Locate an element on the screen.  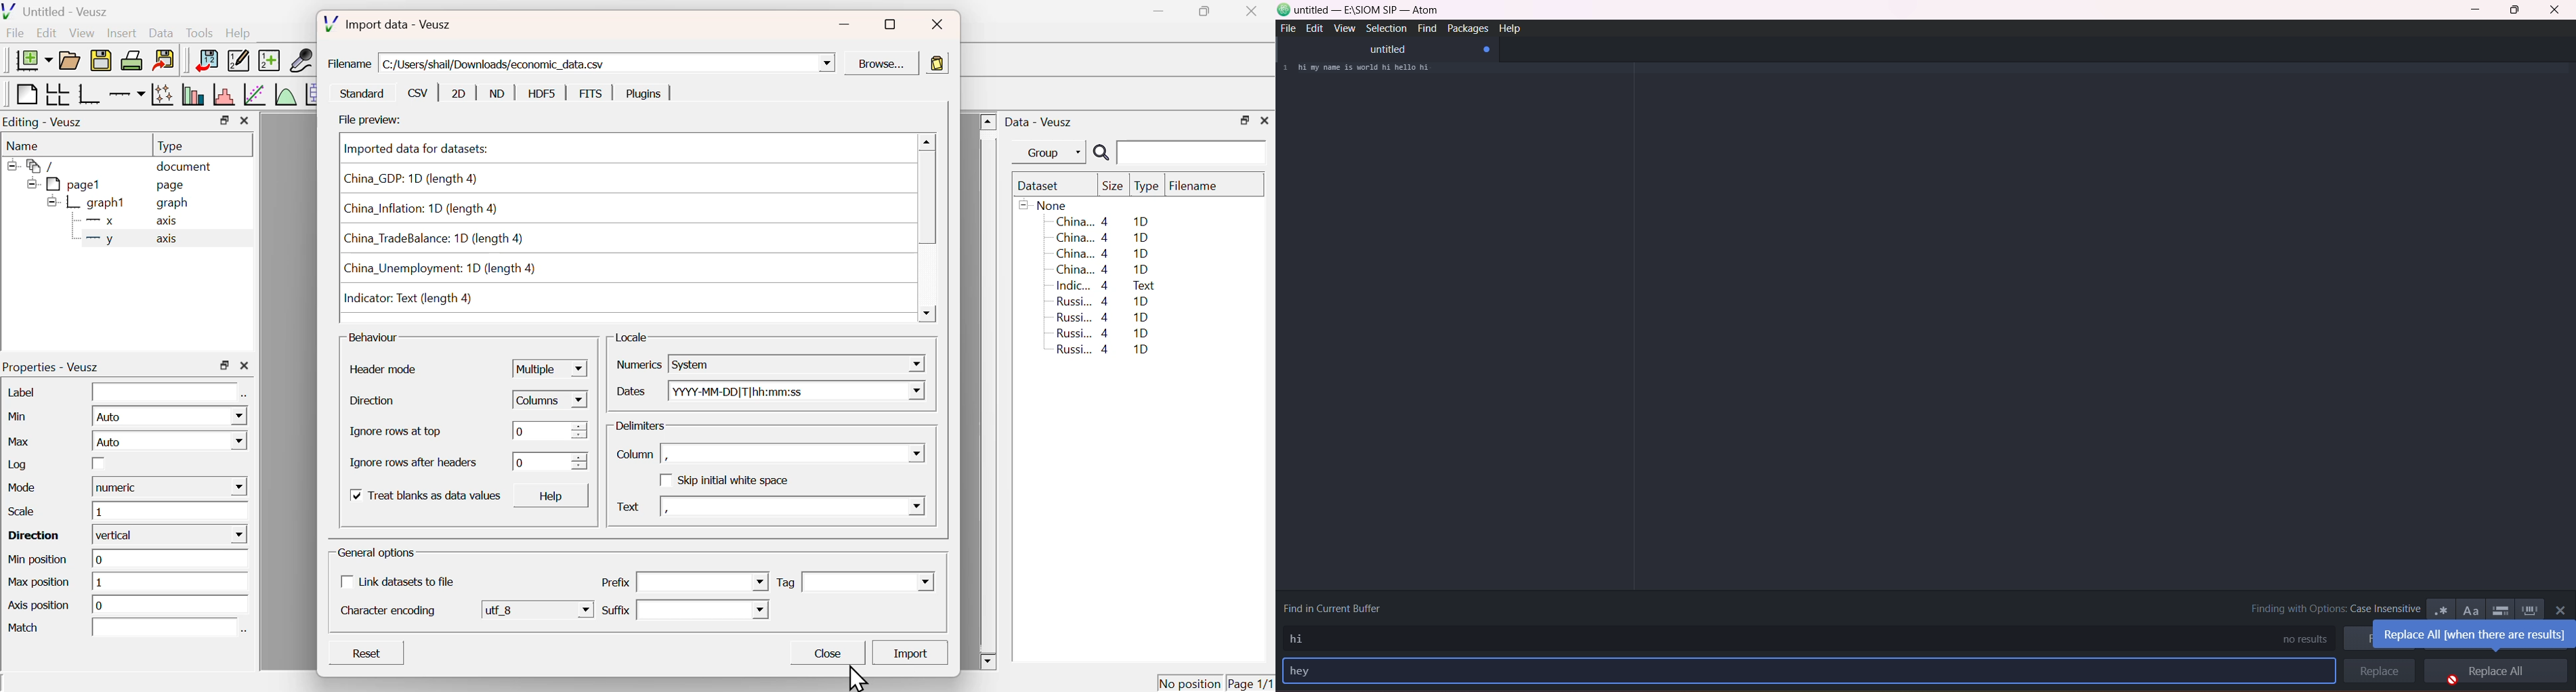
Behaviour is located at coordinates (372, 339).